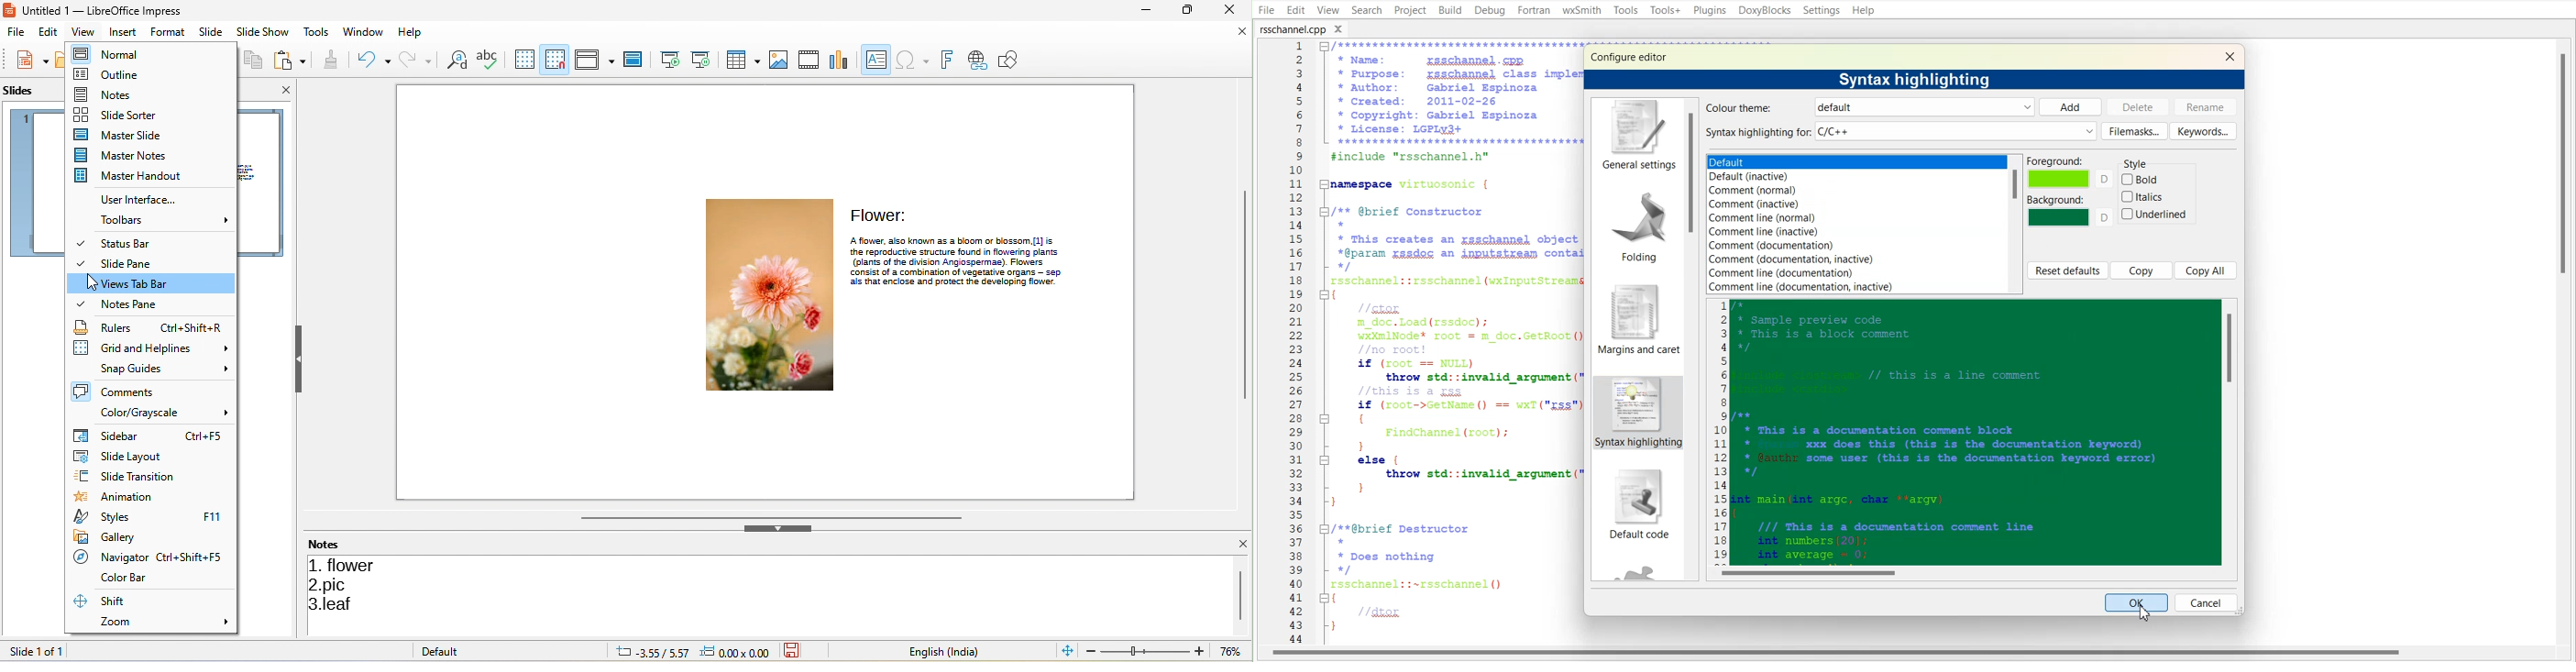 This screenshot has height=672, width=2576. I want to click on Vertical scroll bar, so click(1693, 339).